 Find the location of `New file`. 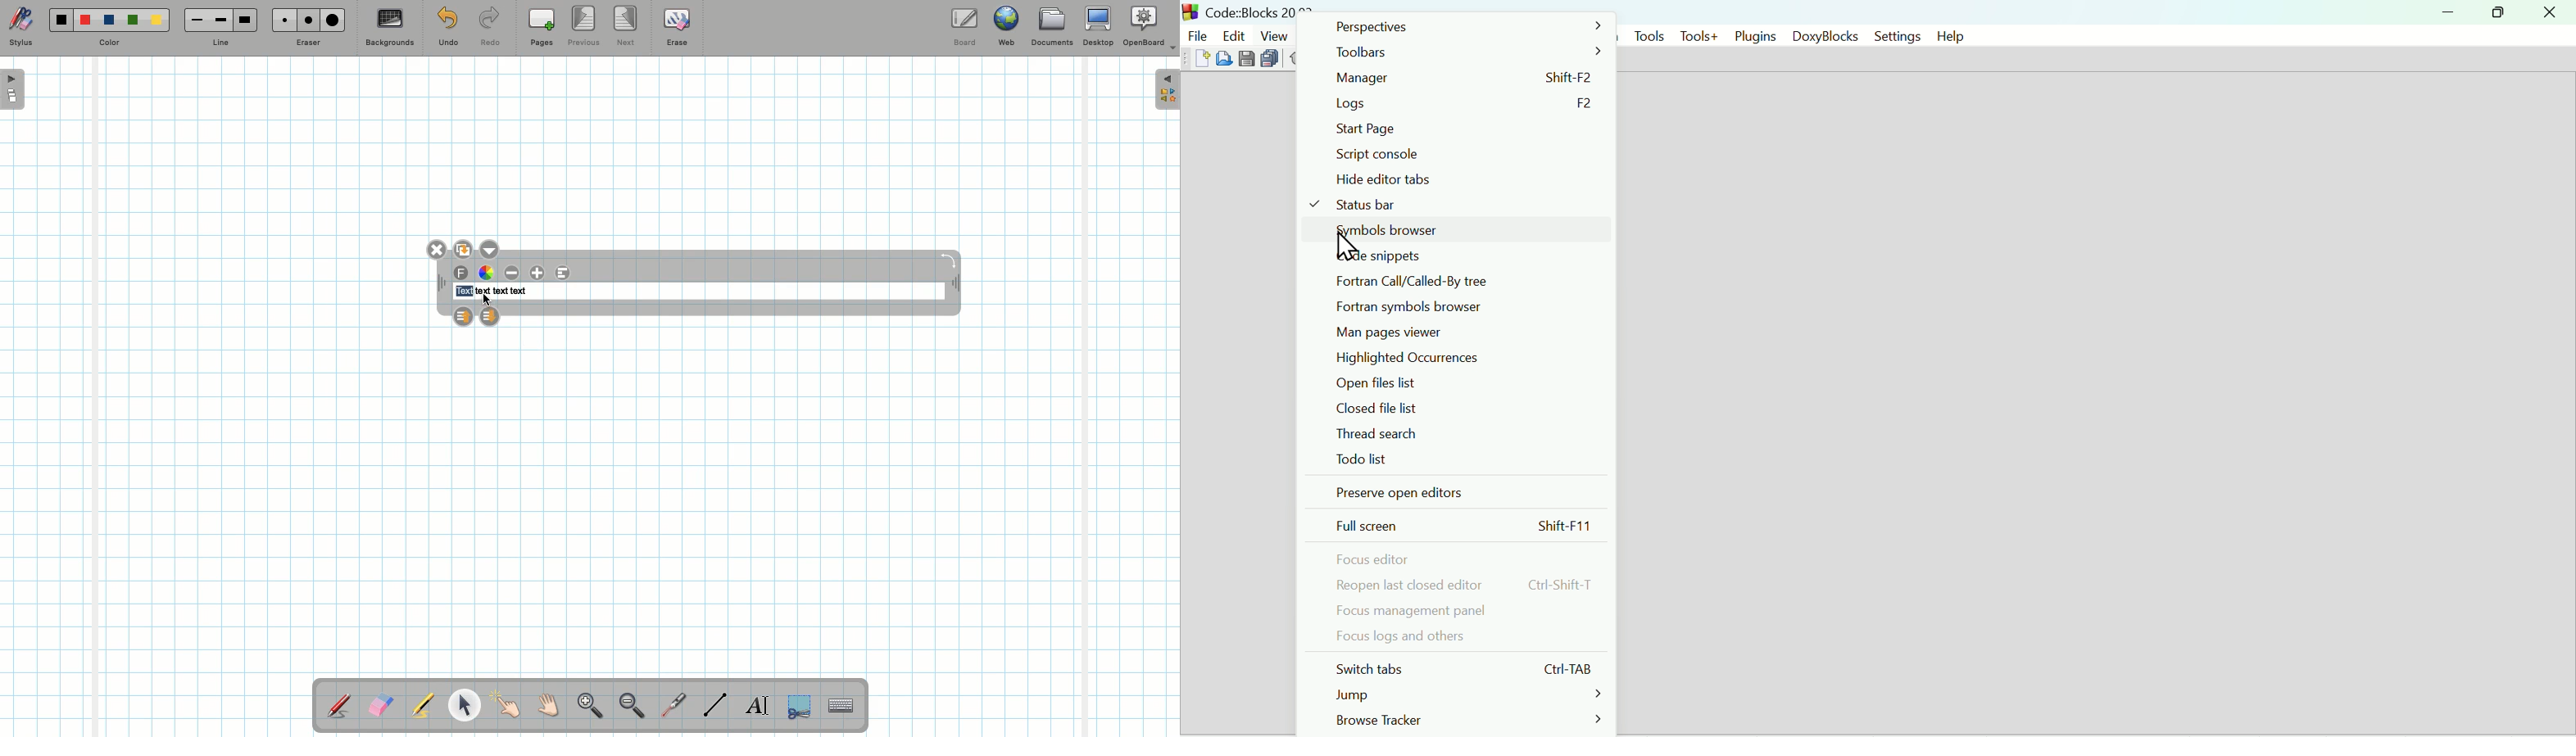

New file is located at coordinates (1200, 58).